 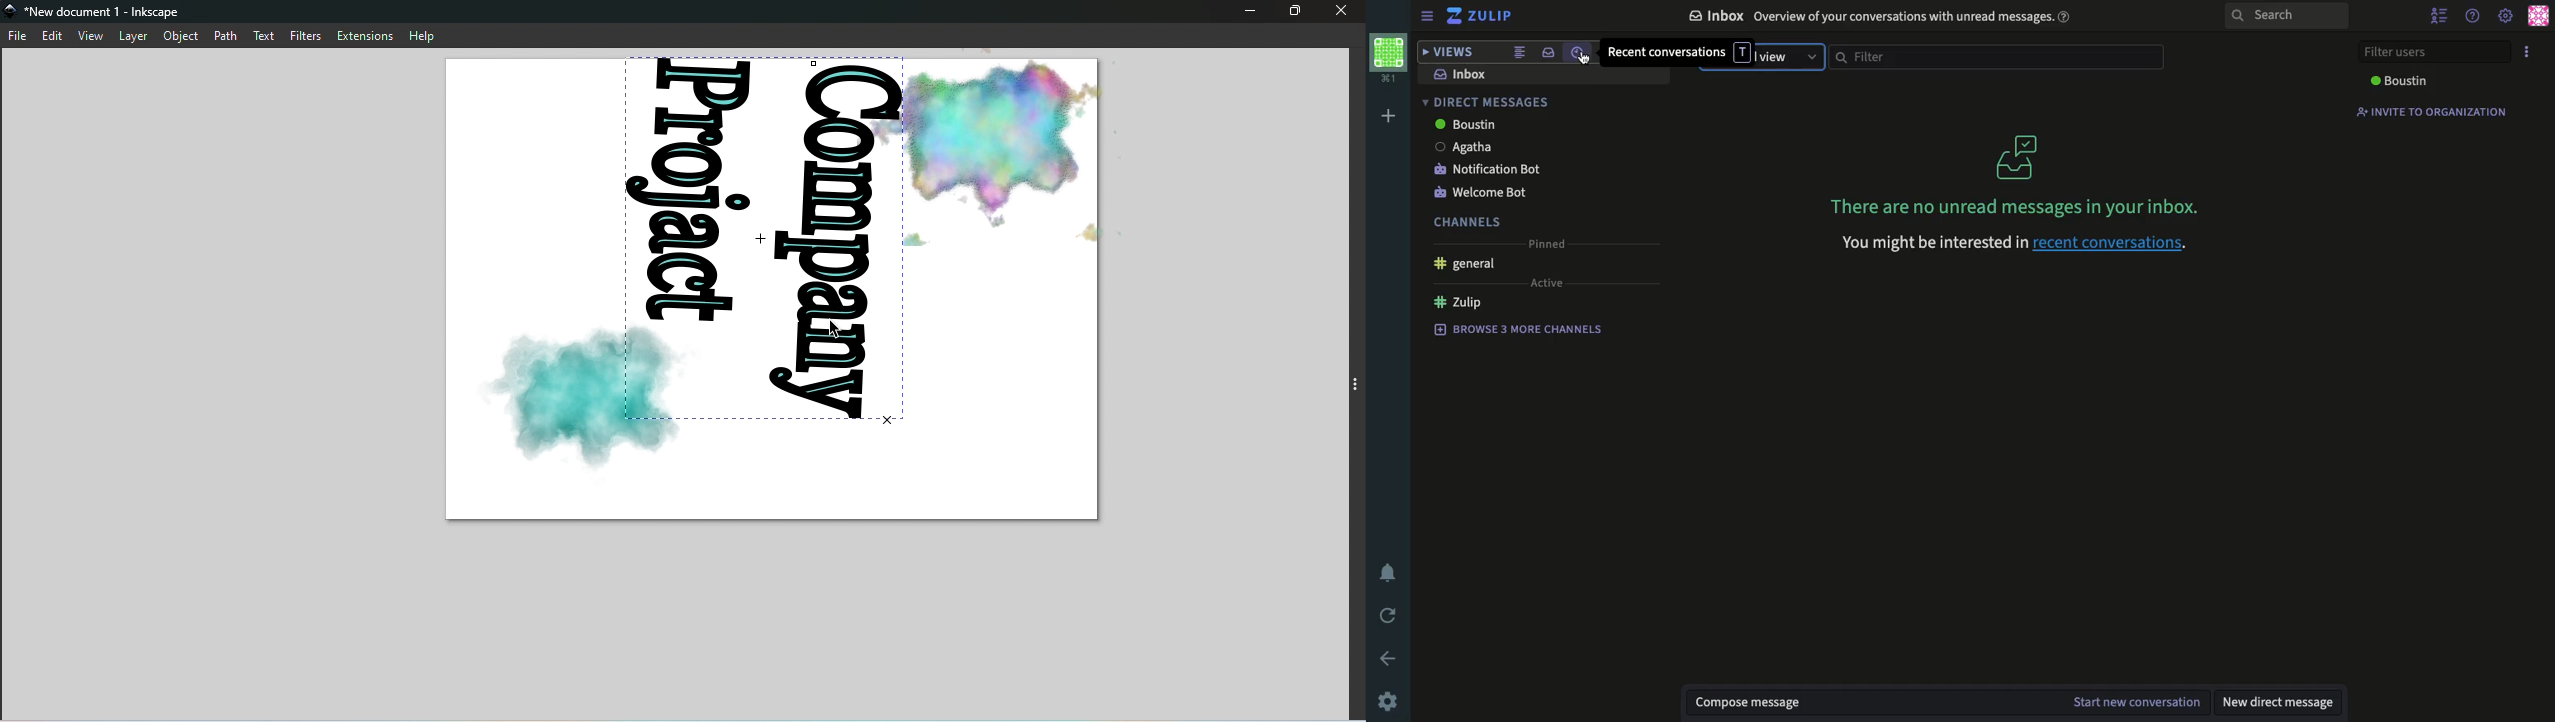 I want to click on general, so click(x=1463, y=266).